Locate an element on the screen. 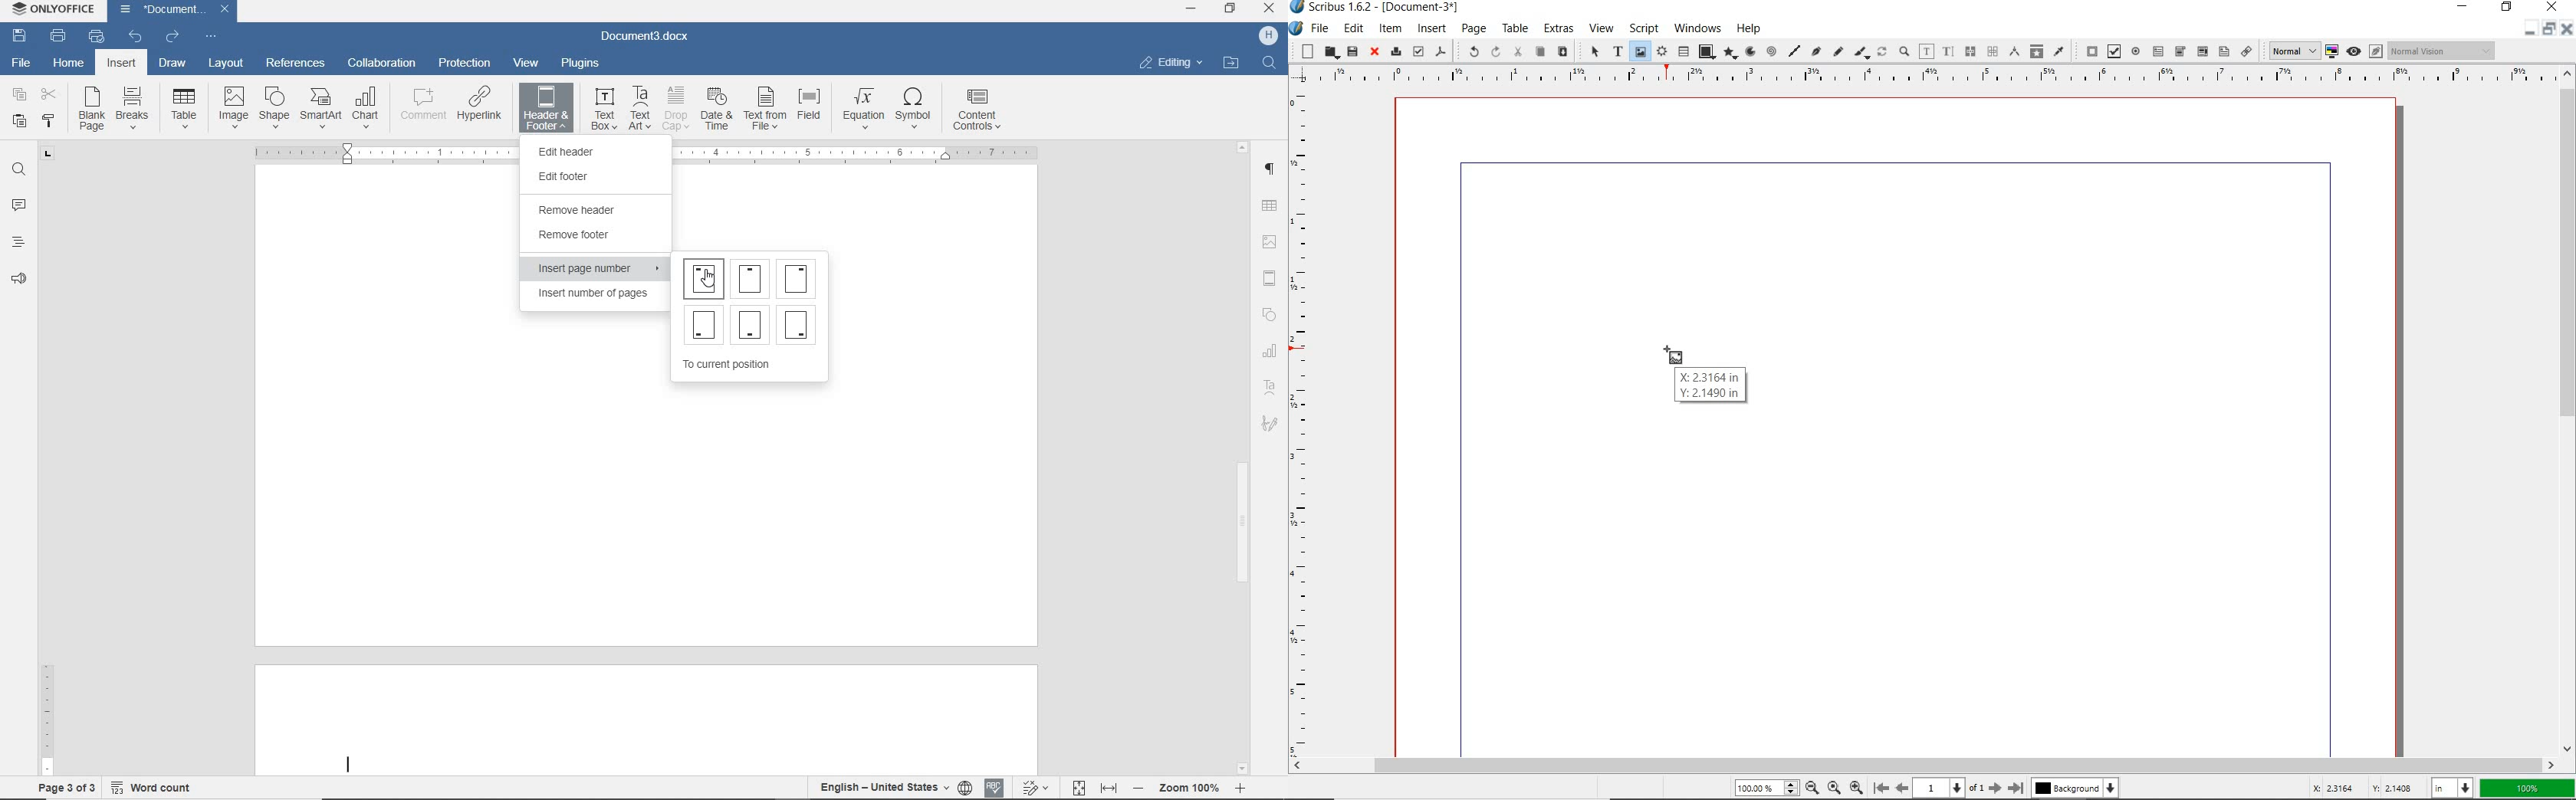 The height and width of the screenshot is (812, 2576). Charts is located at coordinates (1269, 348).